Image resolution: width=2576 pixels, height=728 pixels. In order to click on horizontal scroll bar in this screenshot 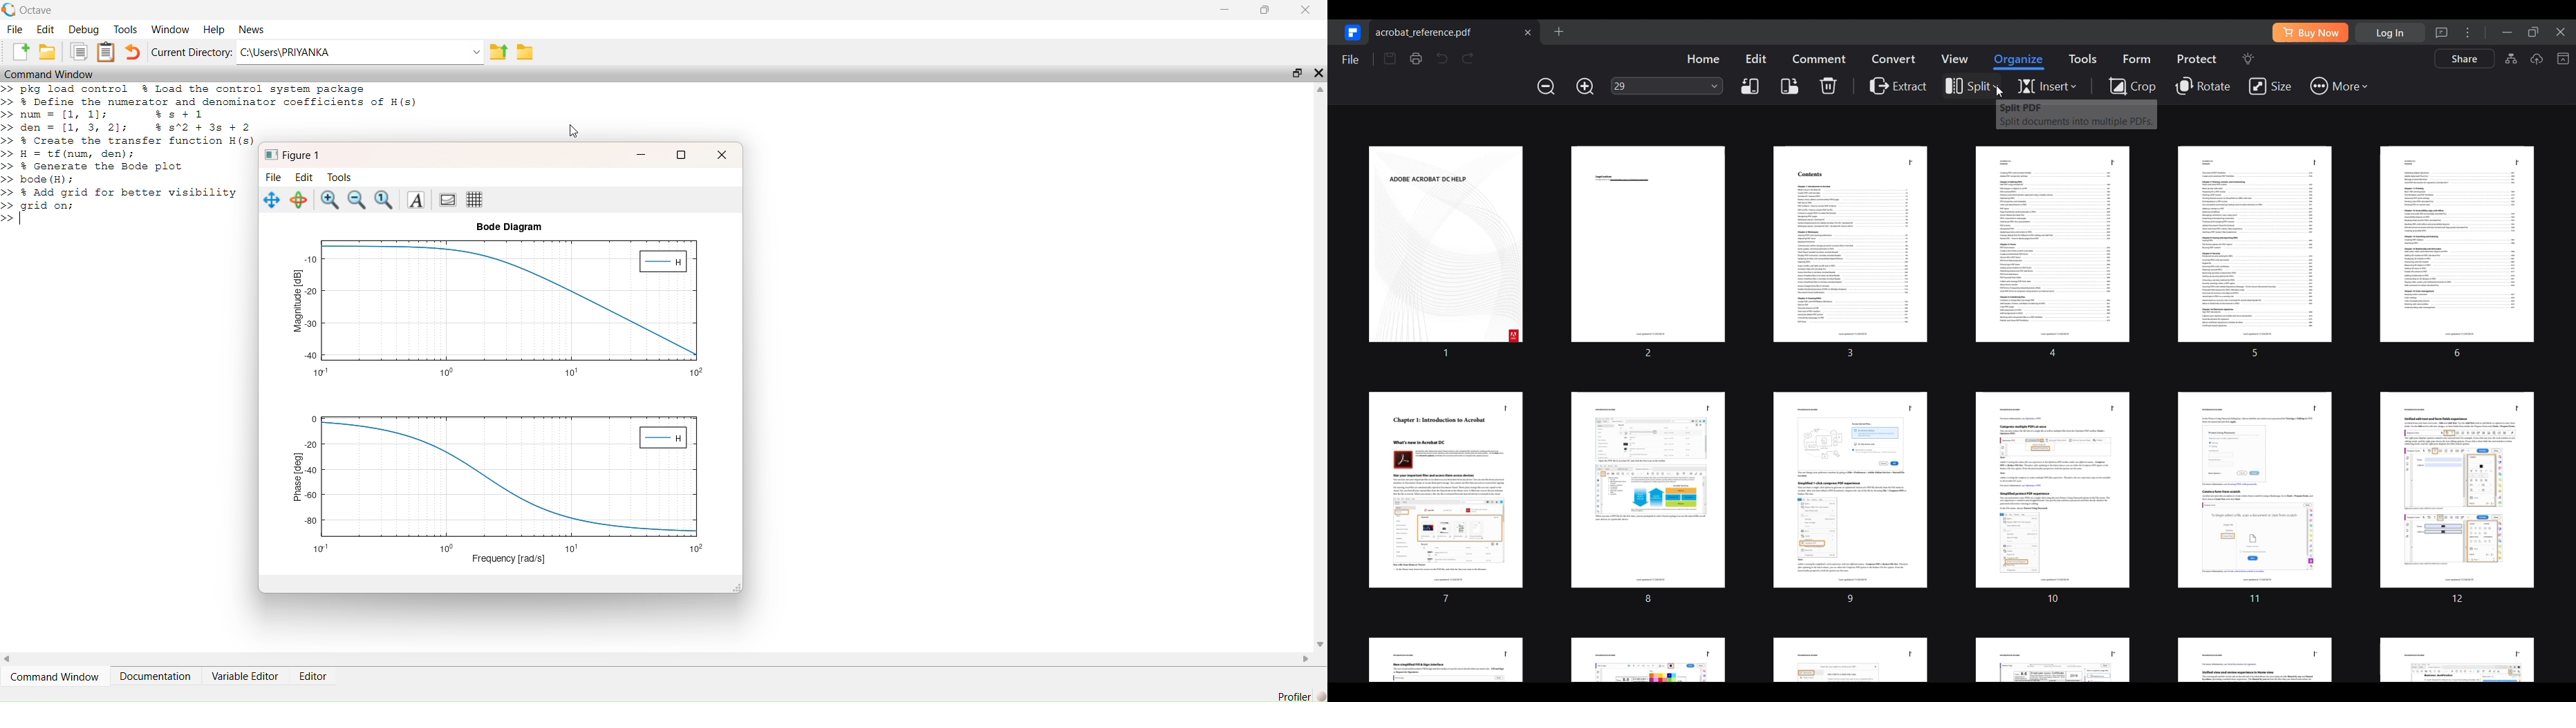, I will do `click(657, 658)`.